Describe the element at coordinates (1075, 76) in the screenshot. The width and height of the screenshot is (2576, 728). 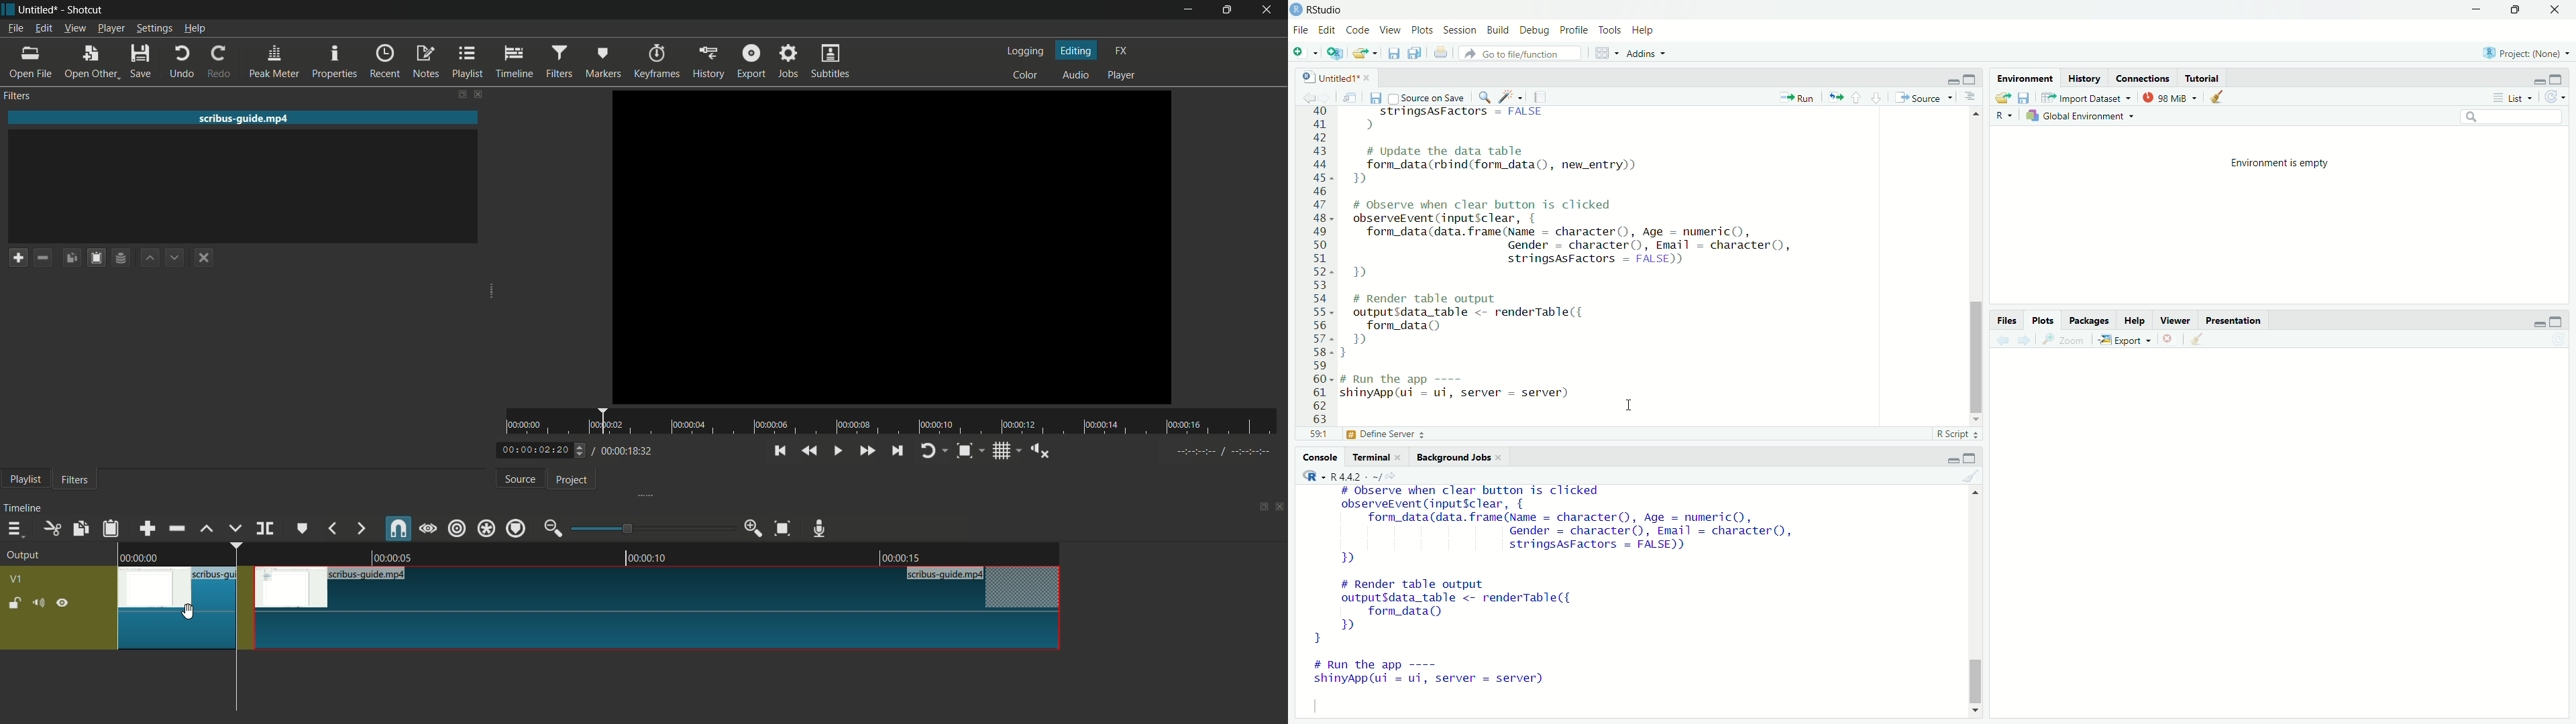
I see `audio` at that location.